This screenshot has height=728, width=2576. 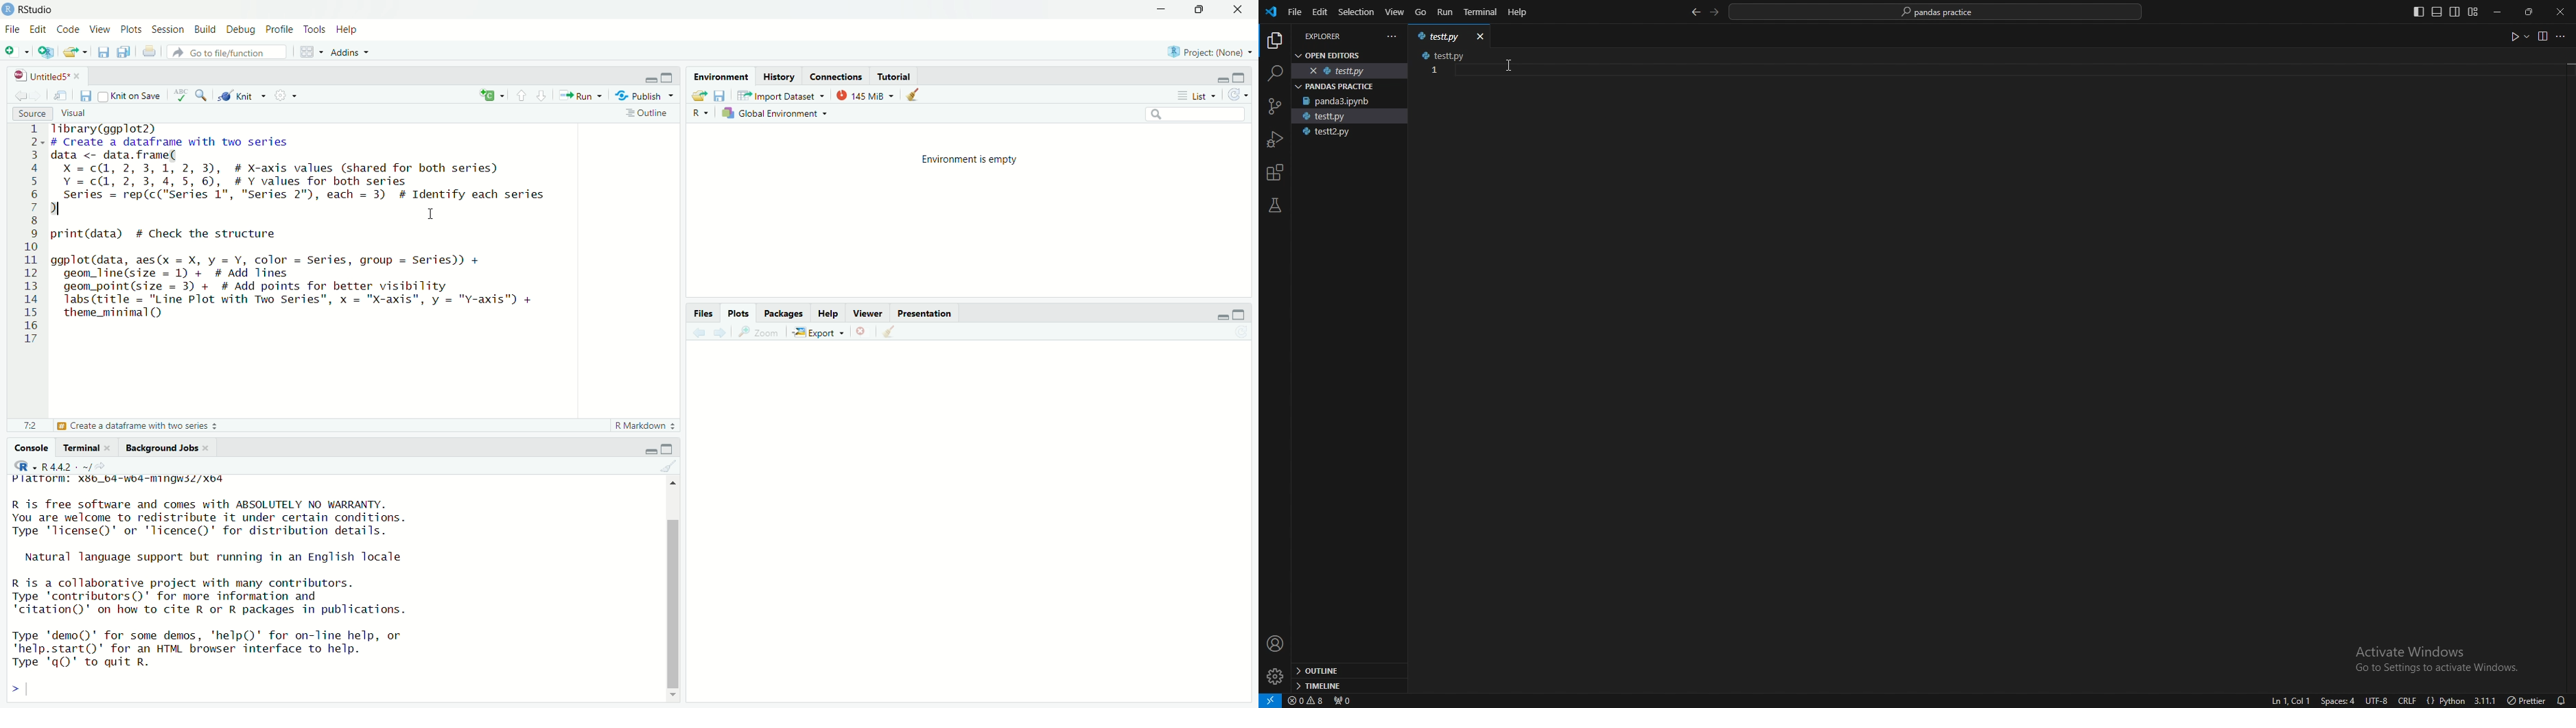 What do you see at coordinates (2518, 37) in the screenshot?
I see `run code ` at bounding box center [2518, 37].